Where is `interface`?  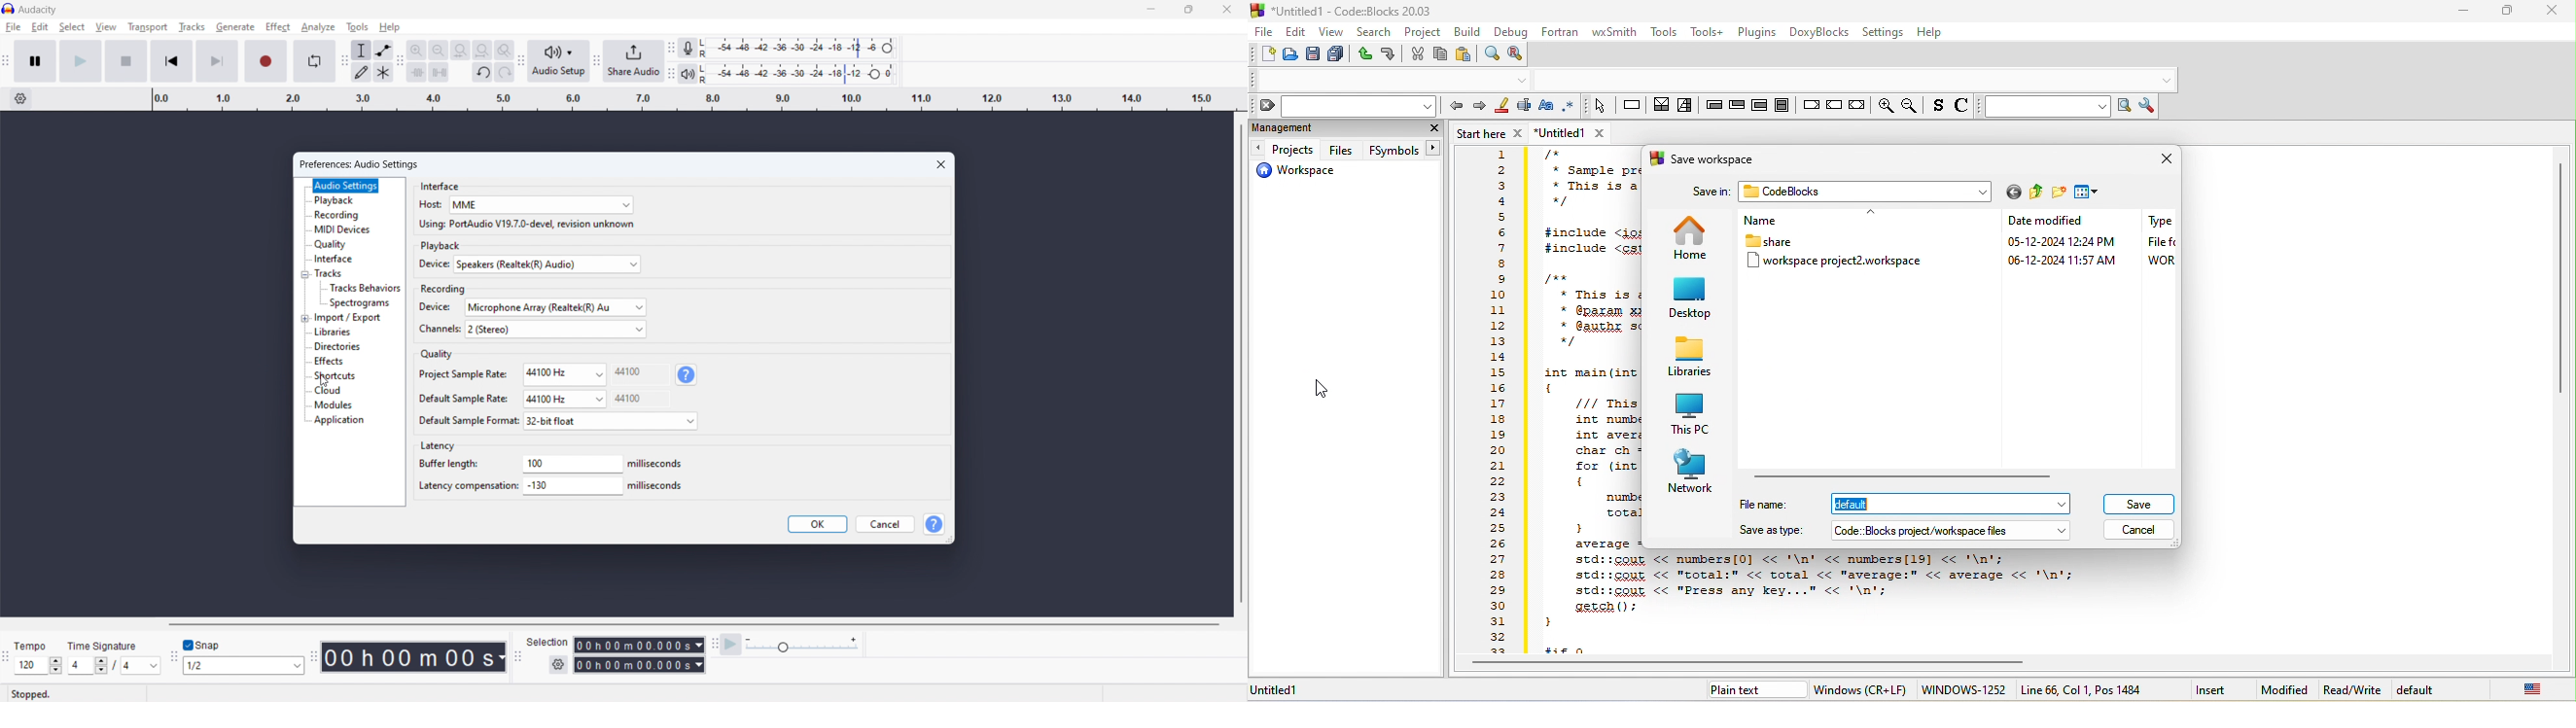 interface is located at coordinates (441, 185).